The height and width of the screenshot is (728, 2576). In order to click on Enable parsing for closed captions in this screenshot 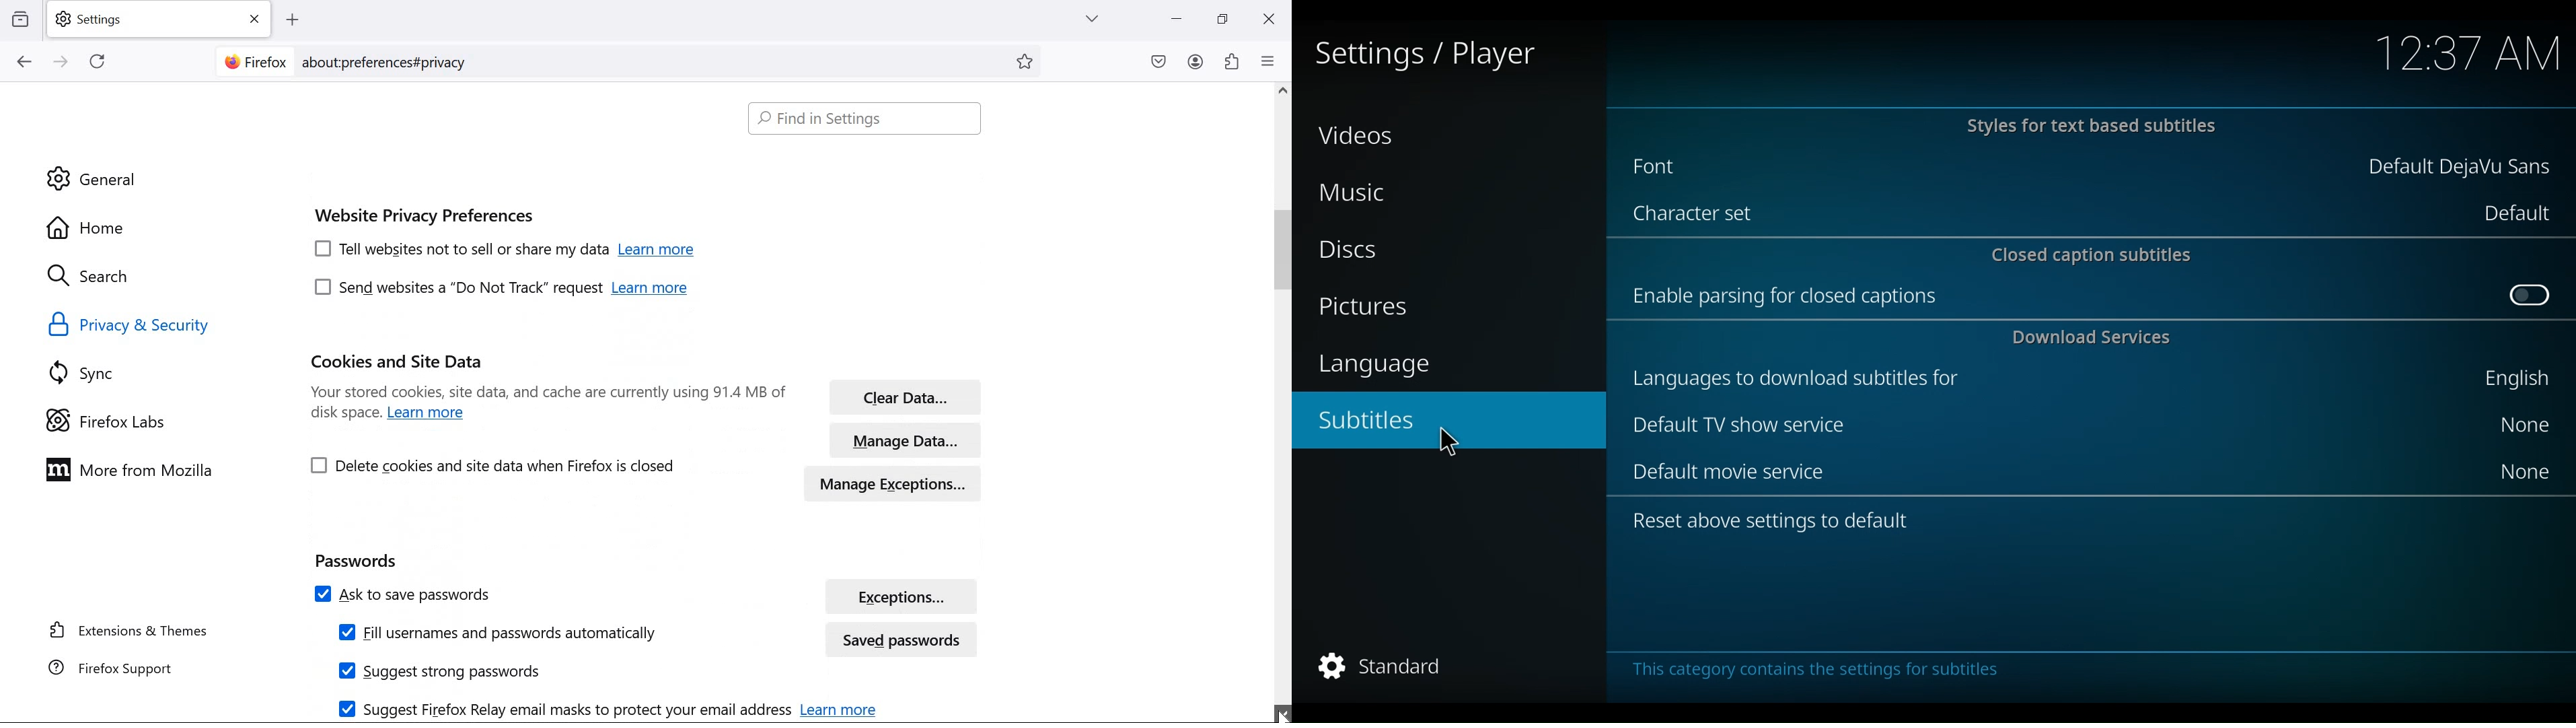, I will do `click(1789, 296)`.